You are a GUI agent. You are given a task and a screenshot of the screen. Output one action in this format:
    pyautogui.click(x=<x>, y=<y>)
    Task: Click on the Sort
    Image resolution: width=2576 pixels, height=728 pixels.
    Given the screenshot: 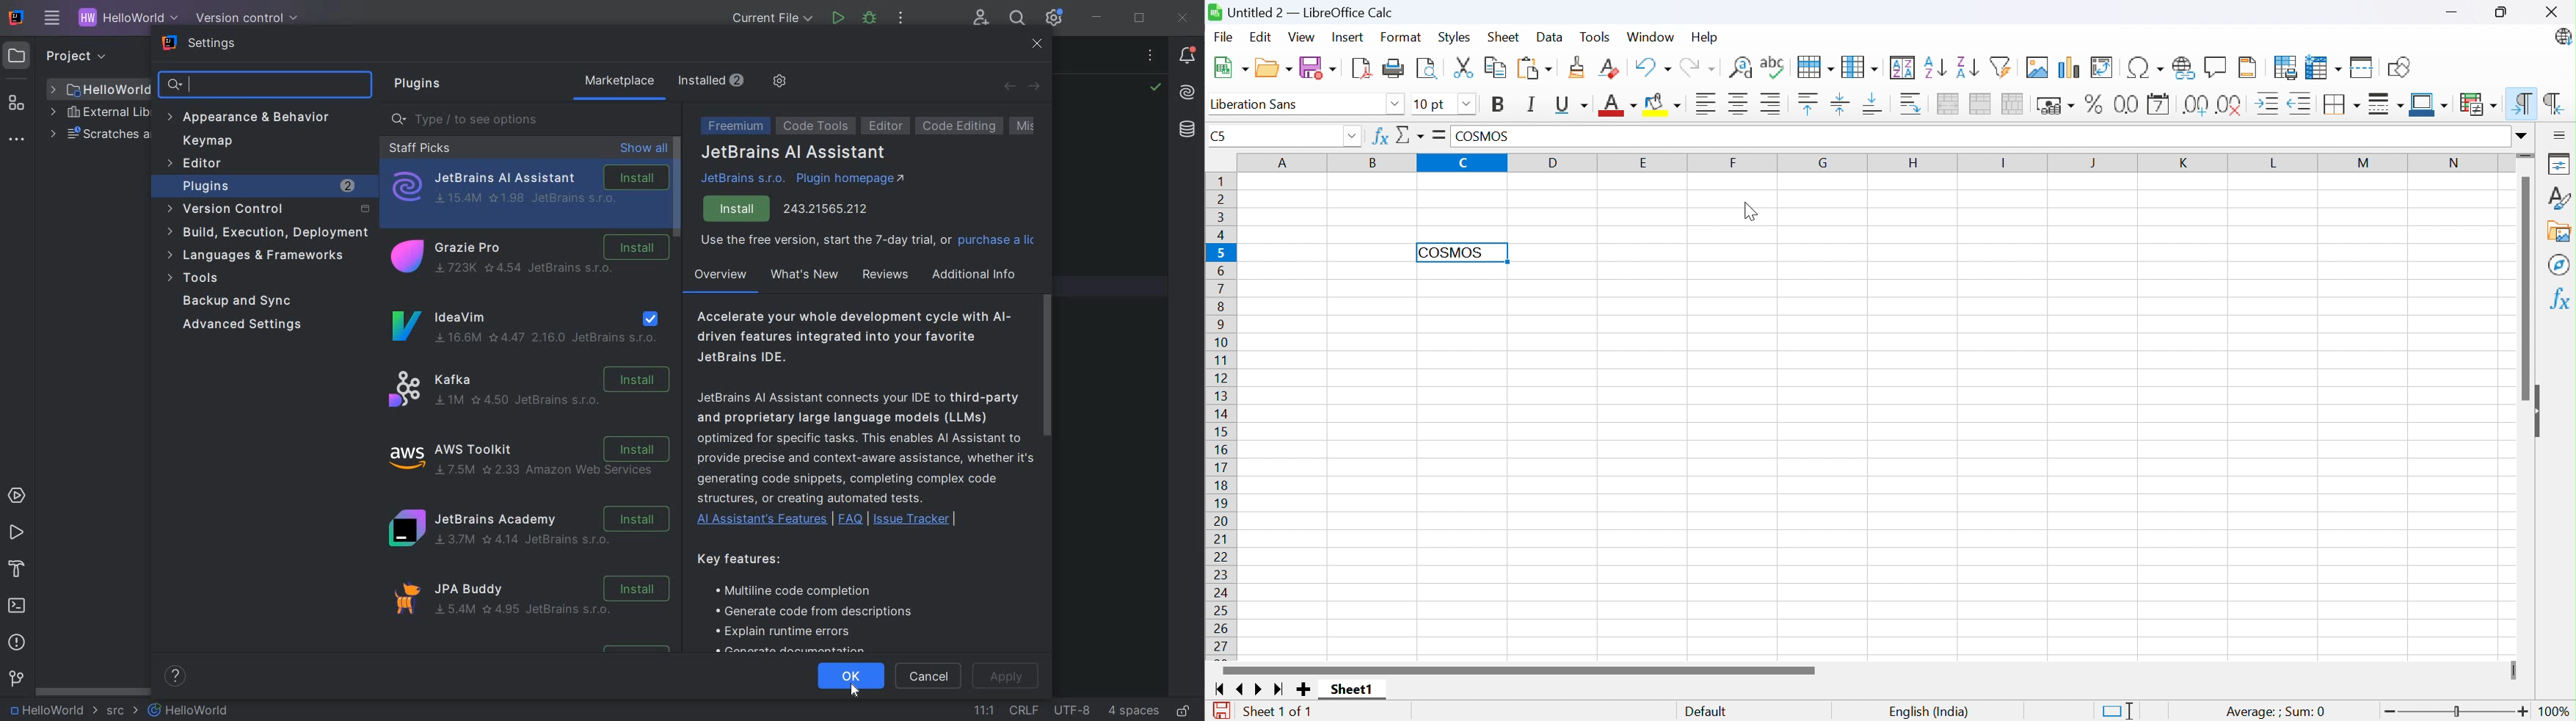 What is the action you would take?
    pyautogui.click(x=1904, y=67)
    